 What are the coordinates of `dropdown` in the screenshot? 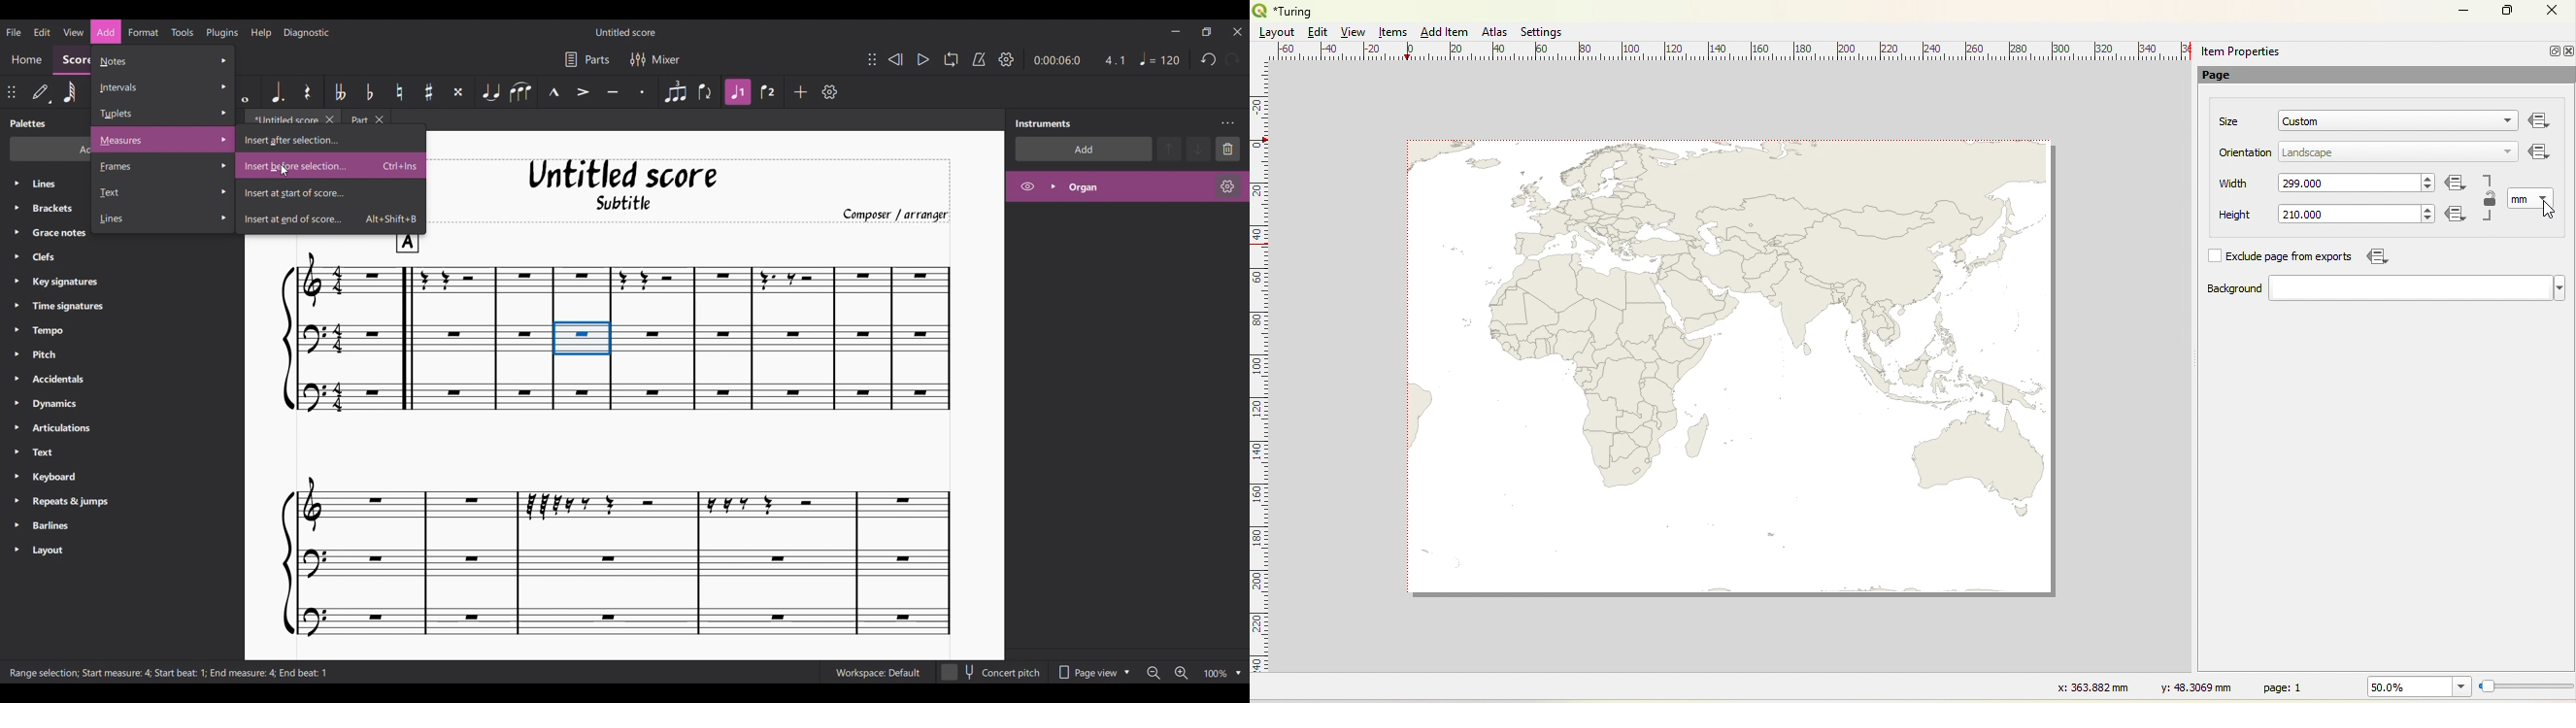 It's located at (2508, 151).